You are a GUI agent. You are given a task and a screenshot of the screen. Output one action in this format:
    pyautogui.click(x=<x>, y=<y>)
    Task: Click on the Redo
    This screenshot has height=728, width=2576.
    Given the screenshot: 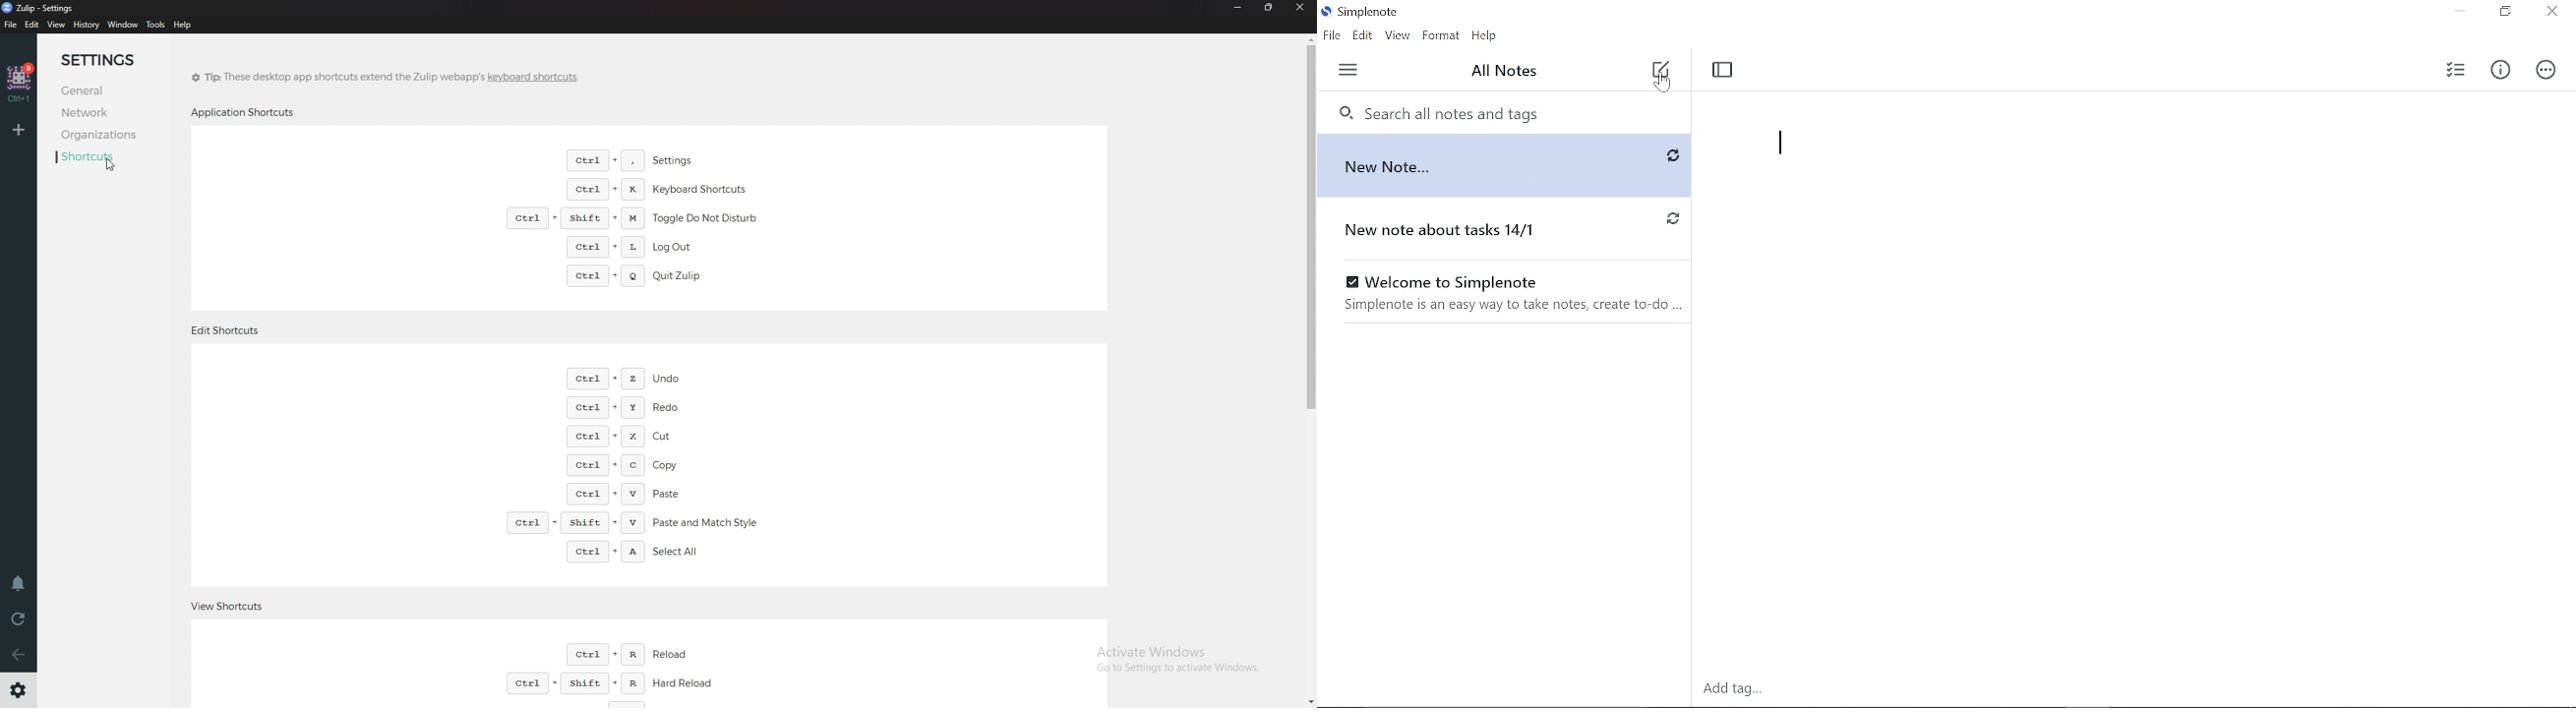 What is the action you would take?
    pyautogui.click(x=627, y=408)
    